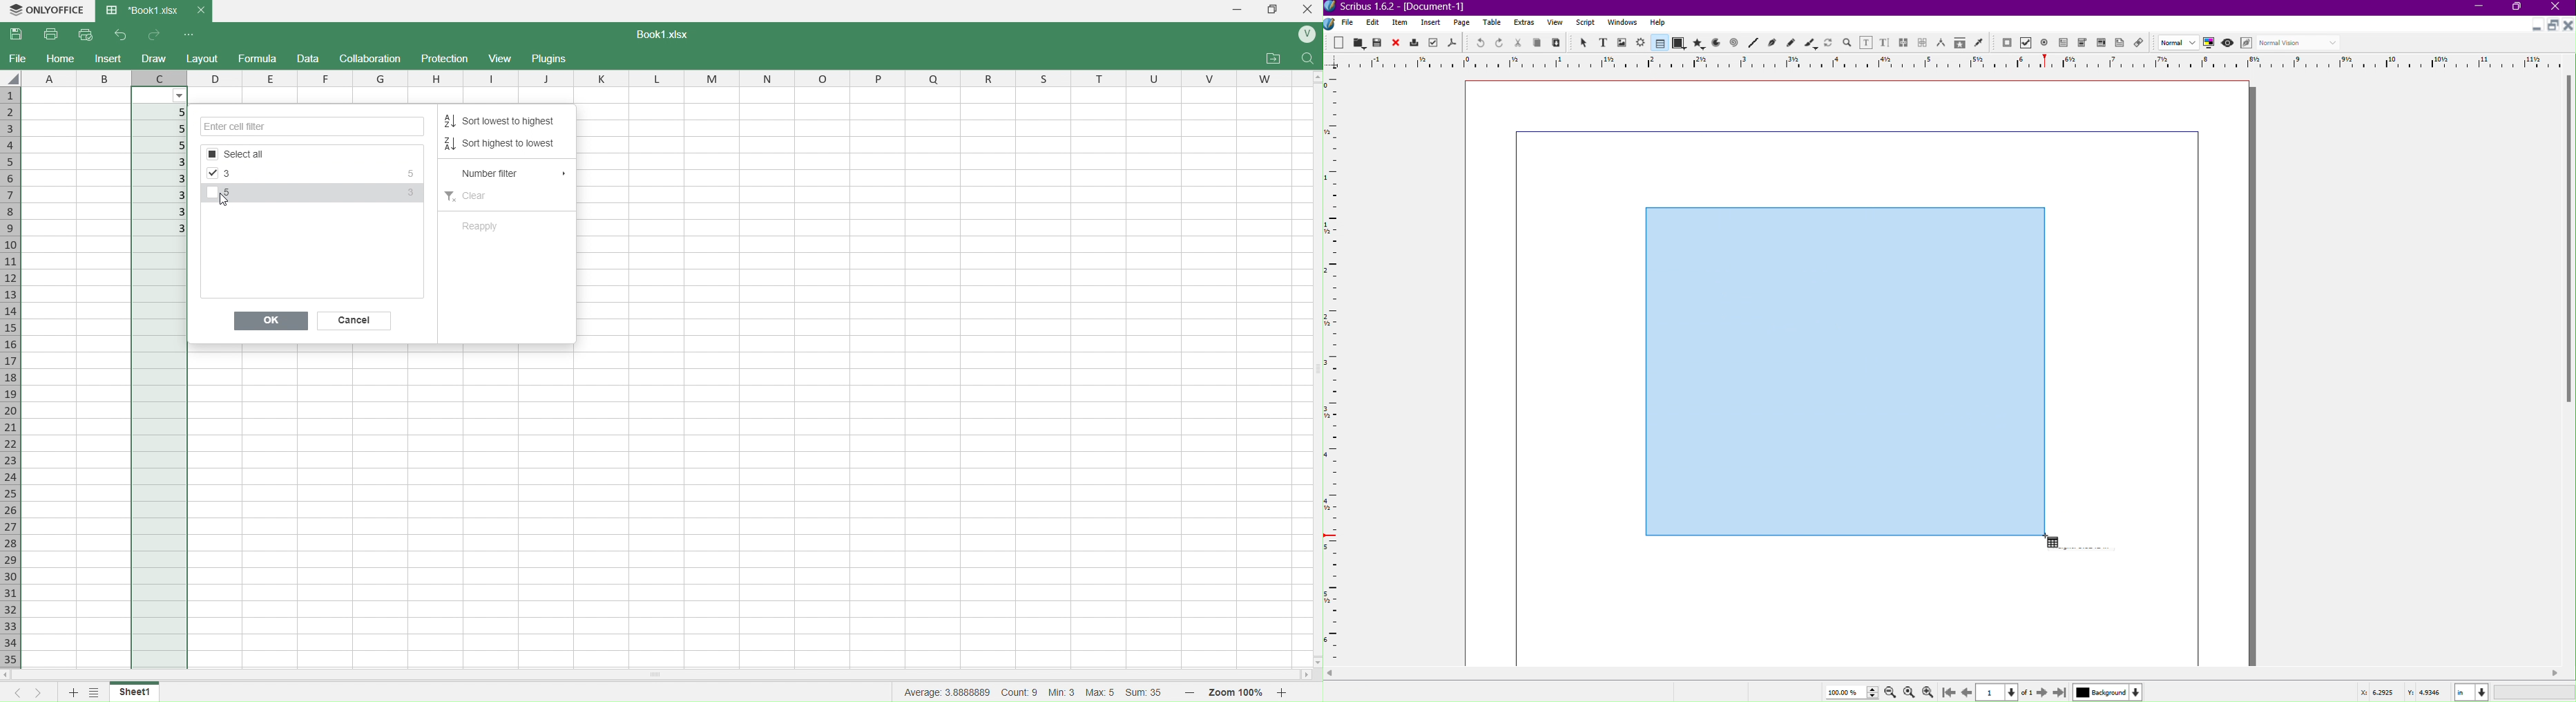  I want to click on Render Frame, so click(1641, 42).